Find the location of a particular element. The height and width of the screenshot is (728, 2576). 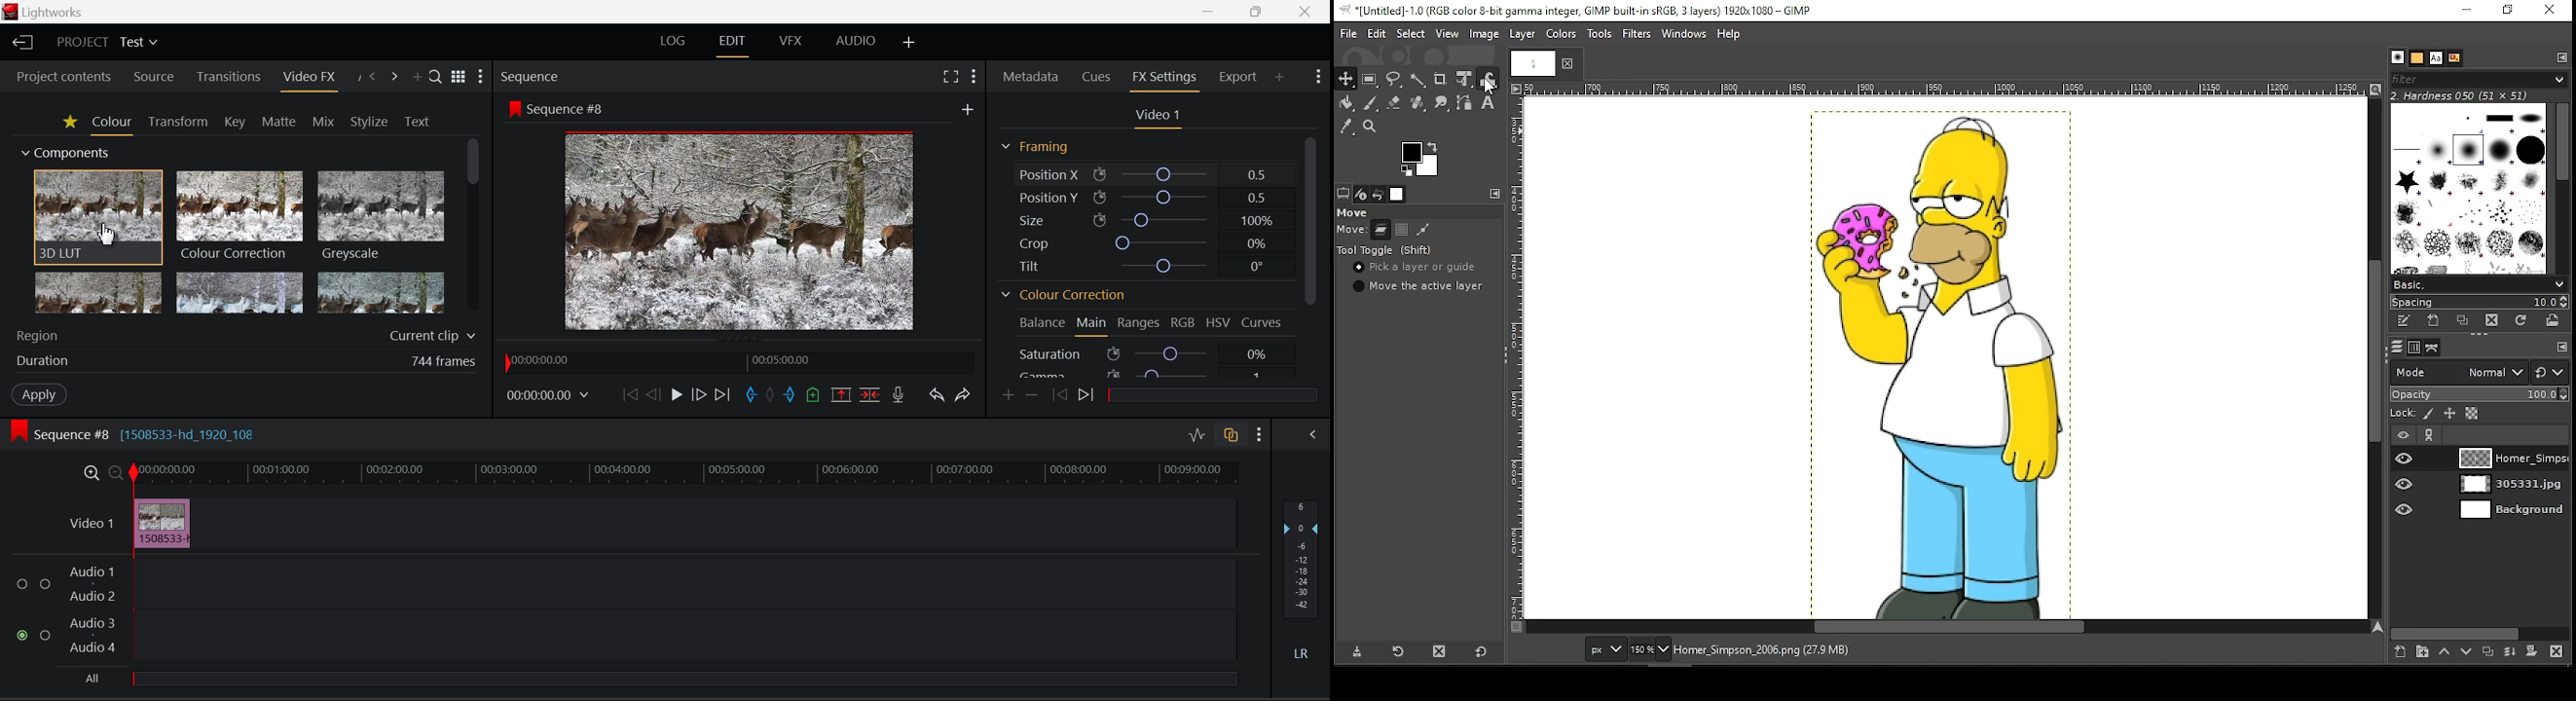

image is located at coordinates (1942, 364).